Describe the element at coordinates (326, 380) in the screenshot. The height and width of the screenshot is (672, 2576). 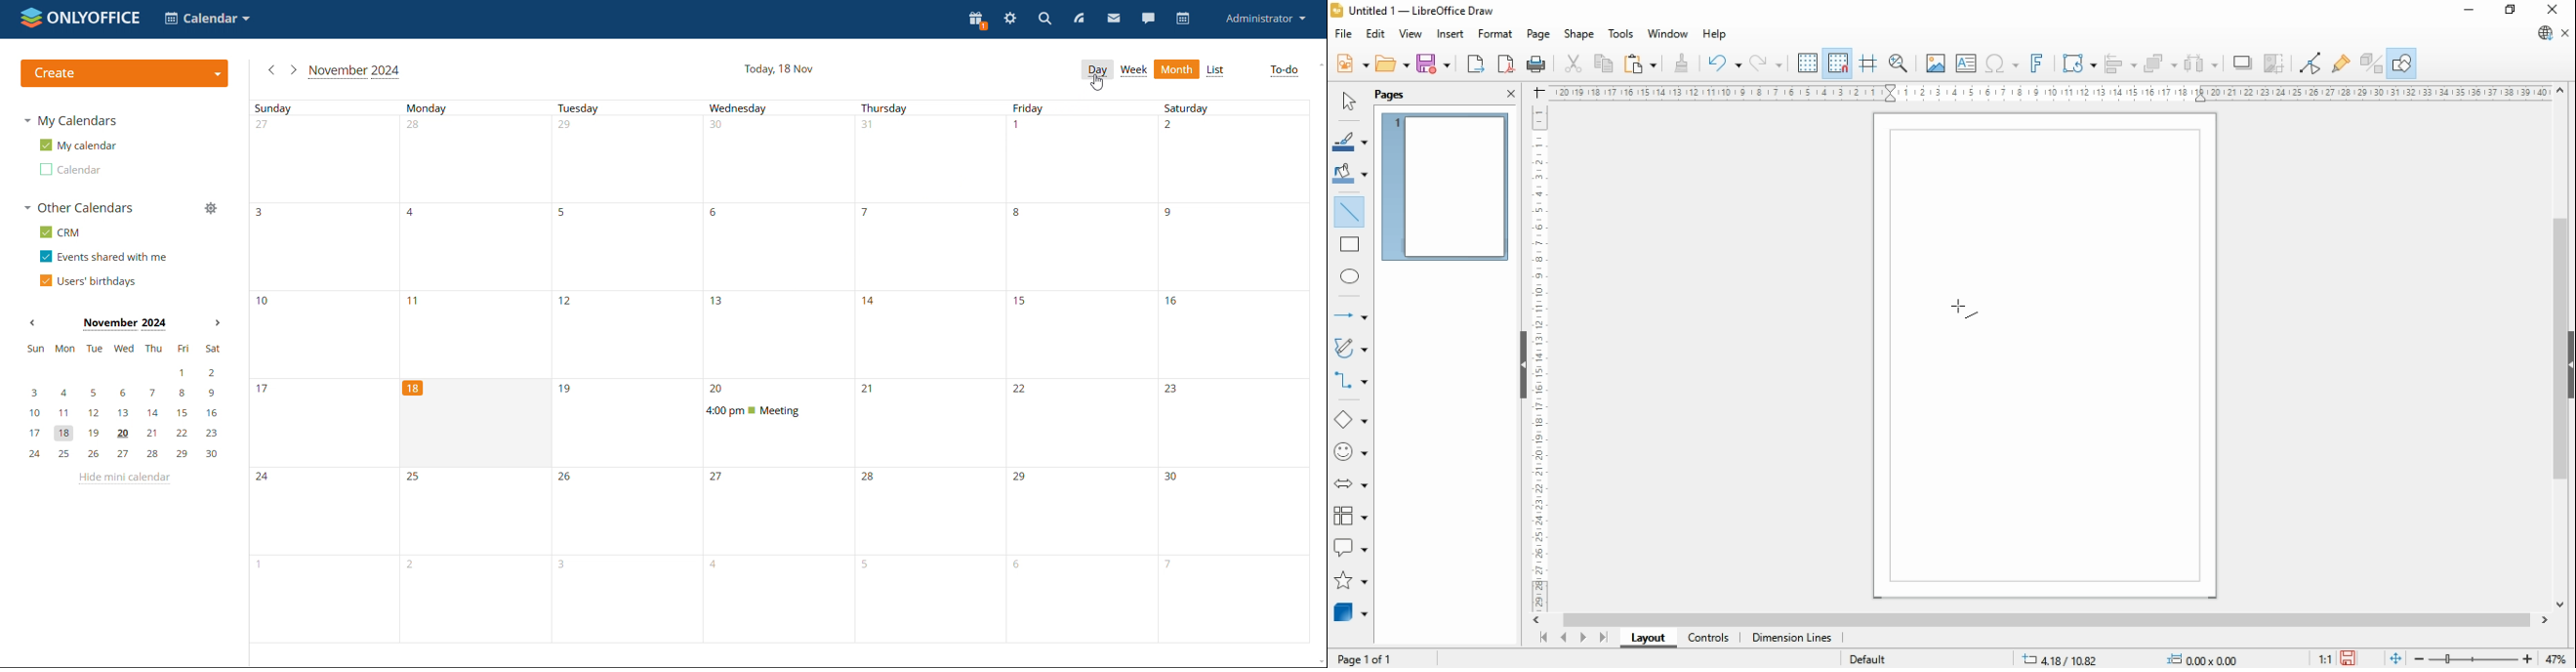
I see `Sundays` at that location.